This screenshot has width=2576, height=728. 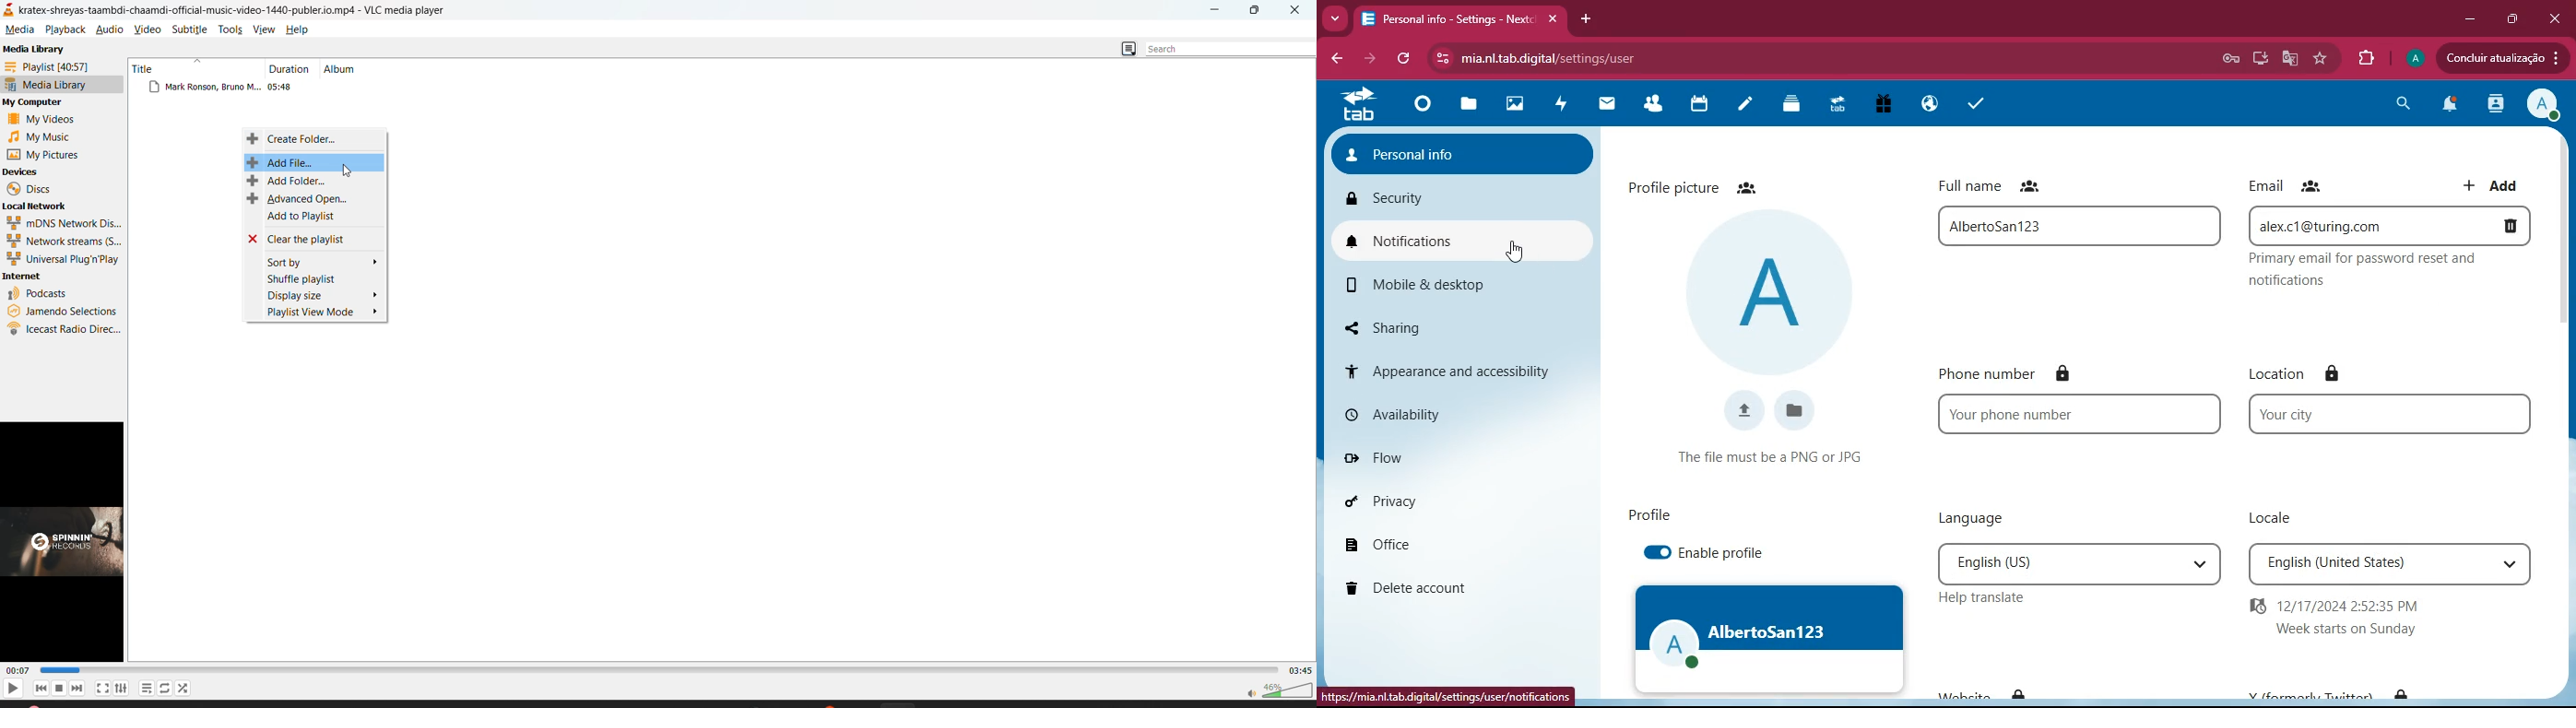 What do you see at coordinates (1404, 59) in the screenshot?
I see `refresh` at bounding box center [1404, 59].